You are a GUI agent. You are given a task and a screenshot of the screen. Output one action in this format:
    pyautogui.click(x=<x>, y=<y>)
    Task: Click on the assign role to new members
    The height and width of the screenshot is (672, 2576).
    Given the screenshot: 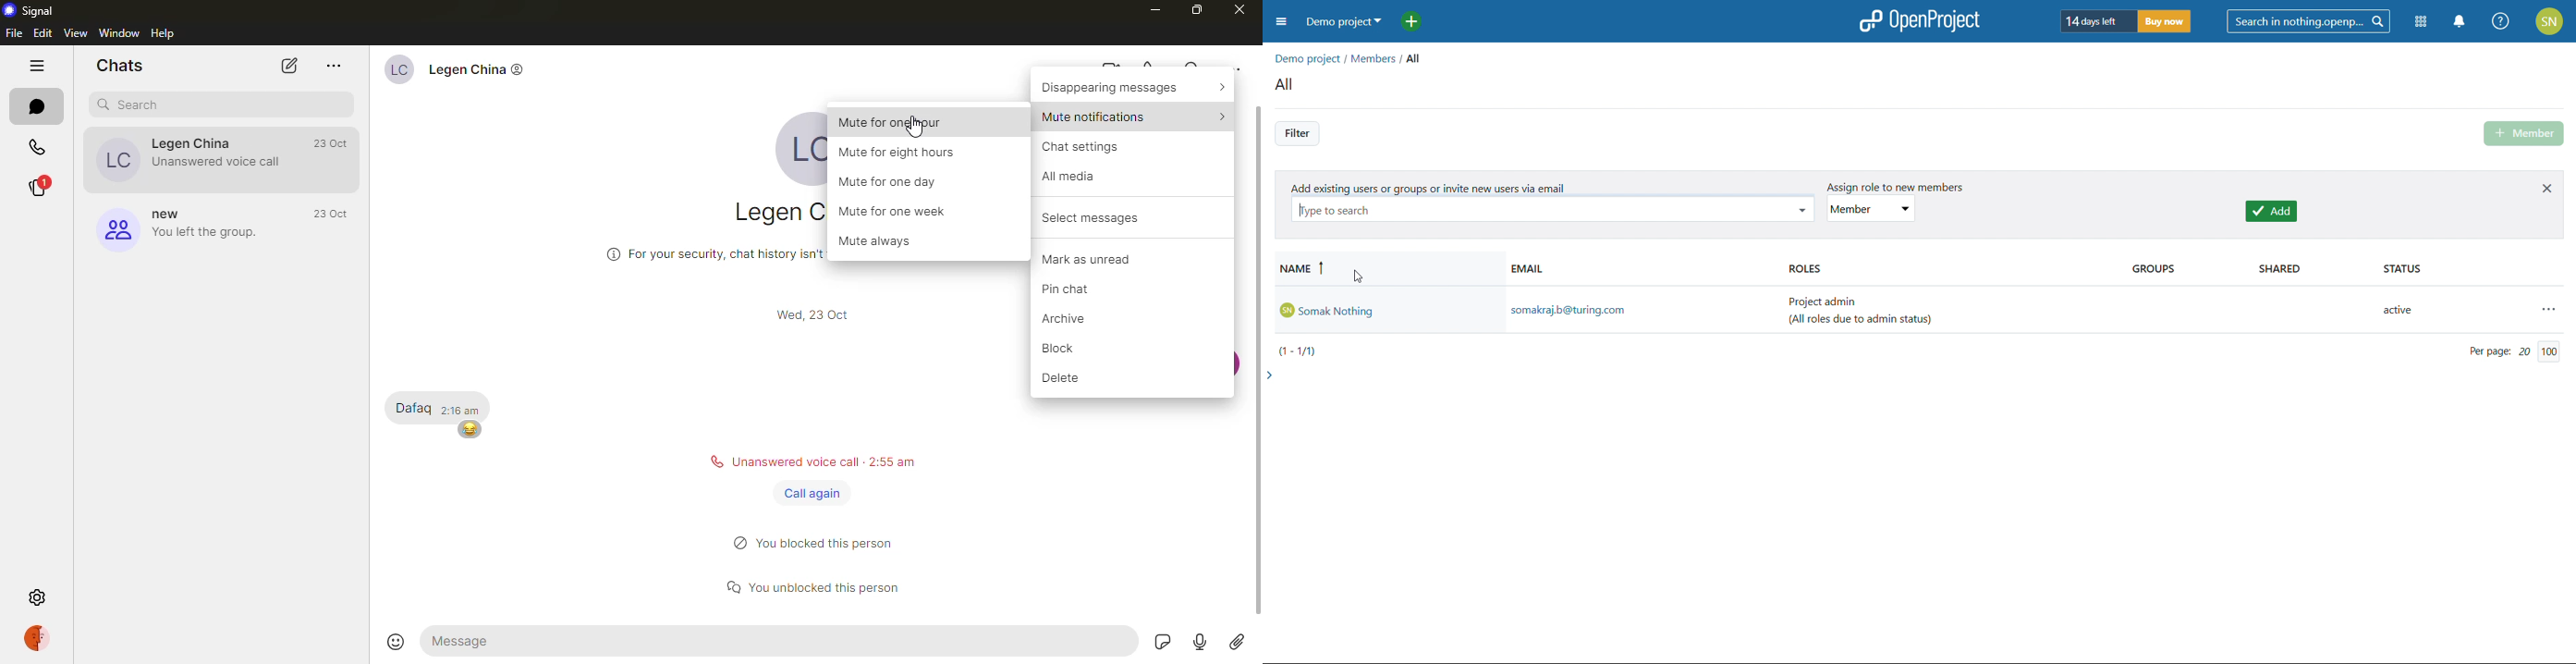 What is the action you would take?
    pyautogui.click(x=1900, y=188)
    